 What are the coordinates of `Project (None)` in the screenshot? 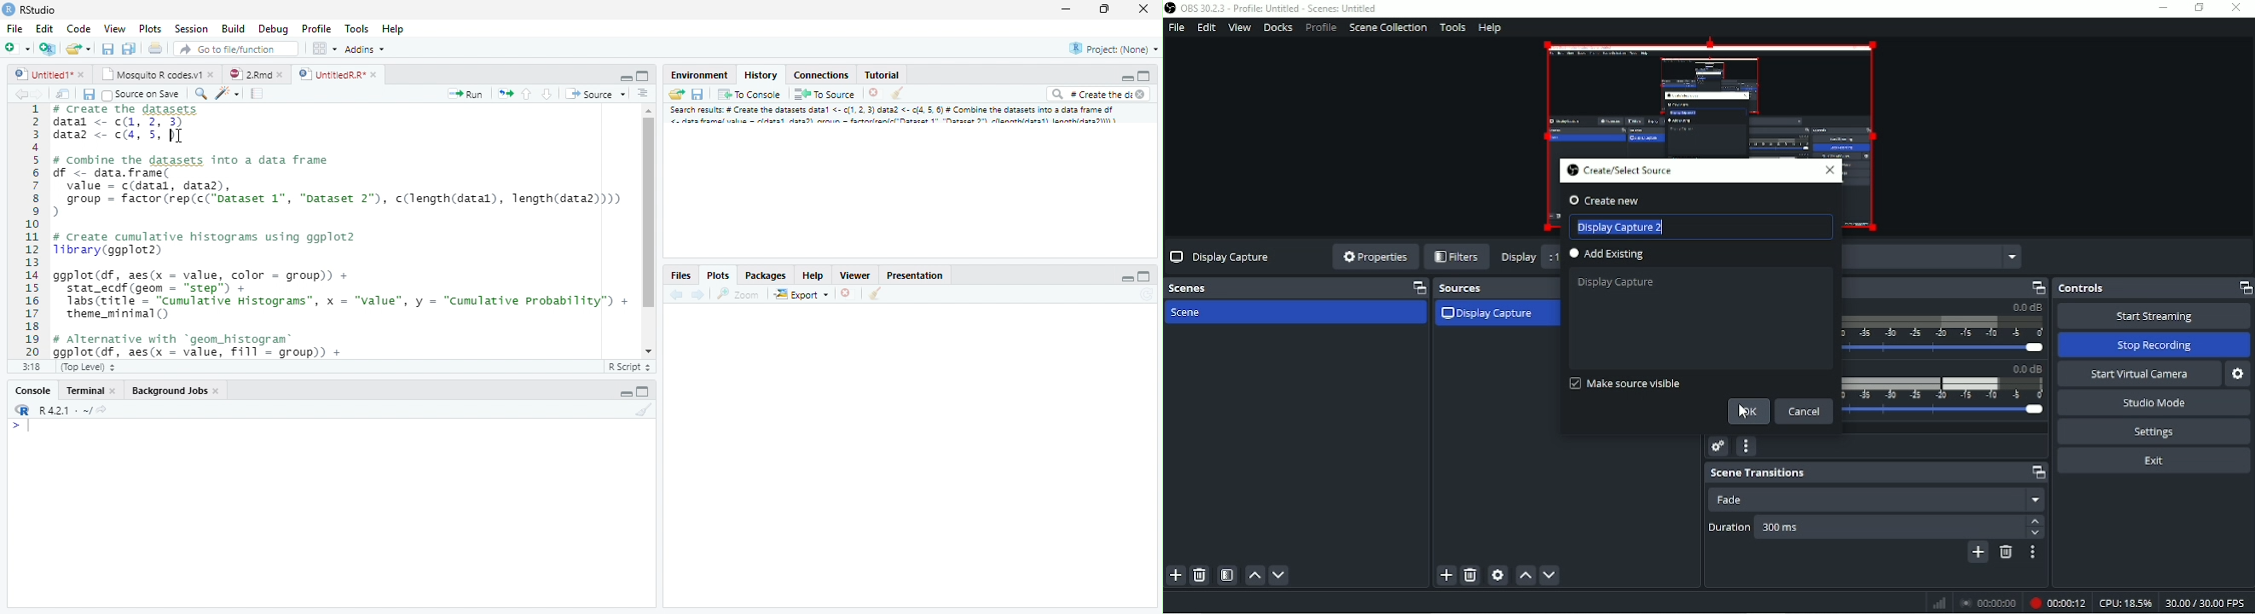 It's located at (1115, 49).